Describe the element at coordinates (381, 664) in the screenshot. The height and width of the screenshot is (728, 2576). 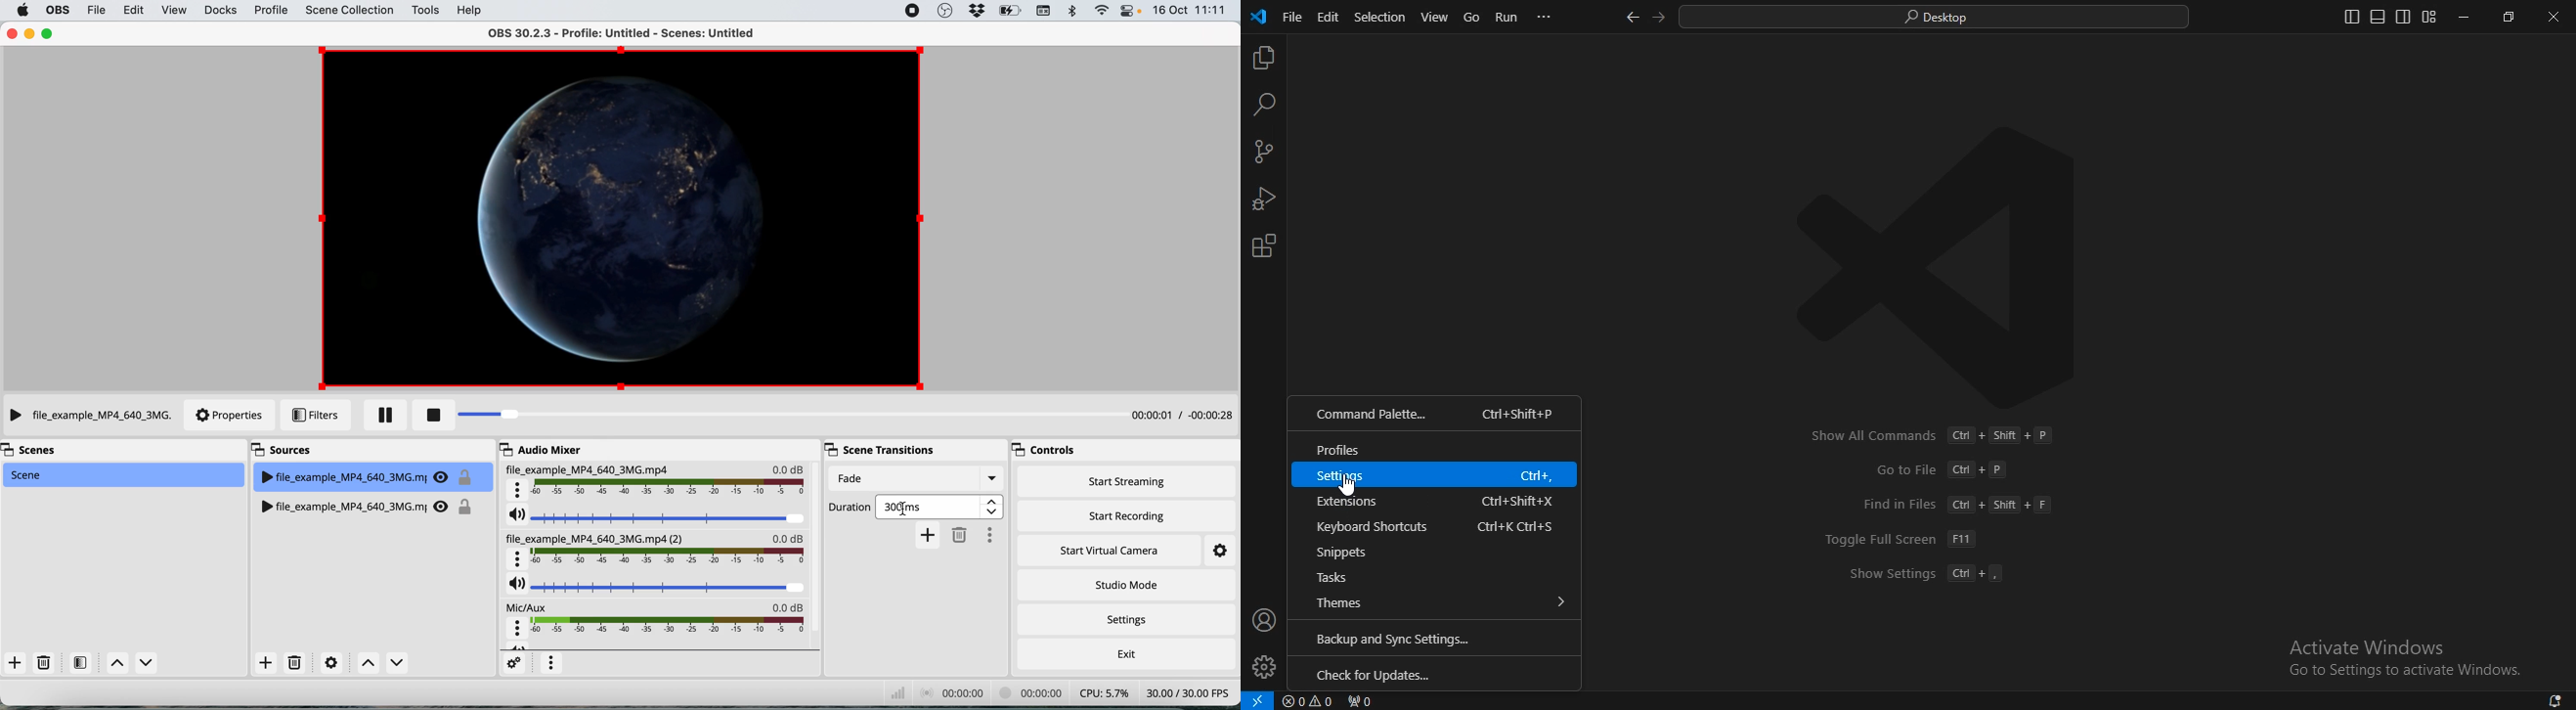
I see `switch between sources` at that location.